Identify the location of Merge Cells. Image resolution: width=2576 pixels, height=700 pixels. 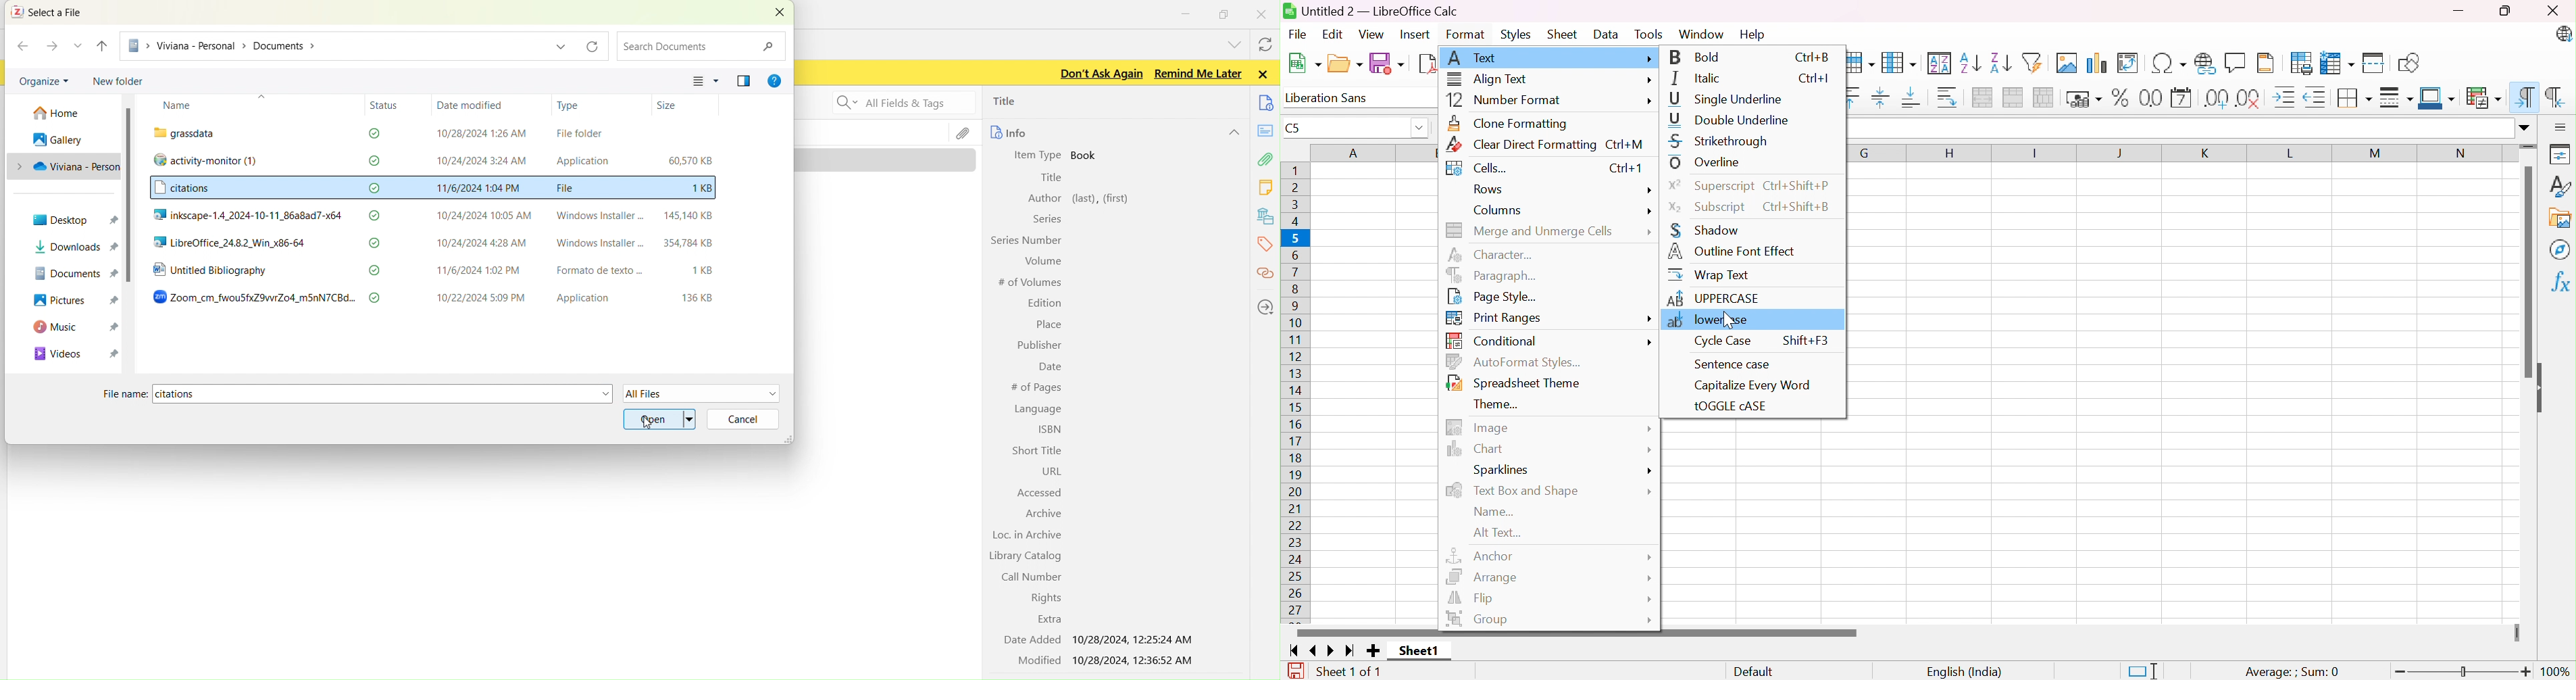
(2015, 98).